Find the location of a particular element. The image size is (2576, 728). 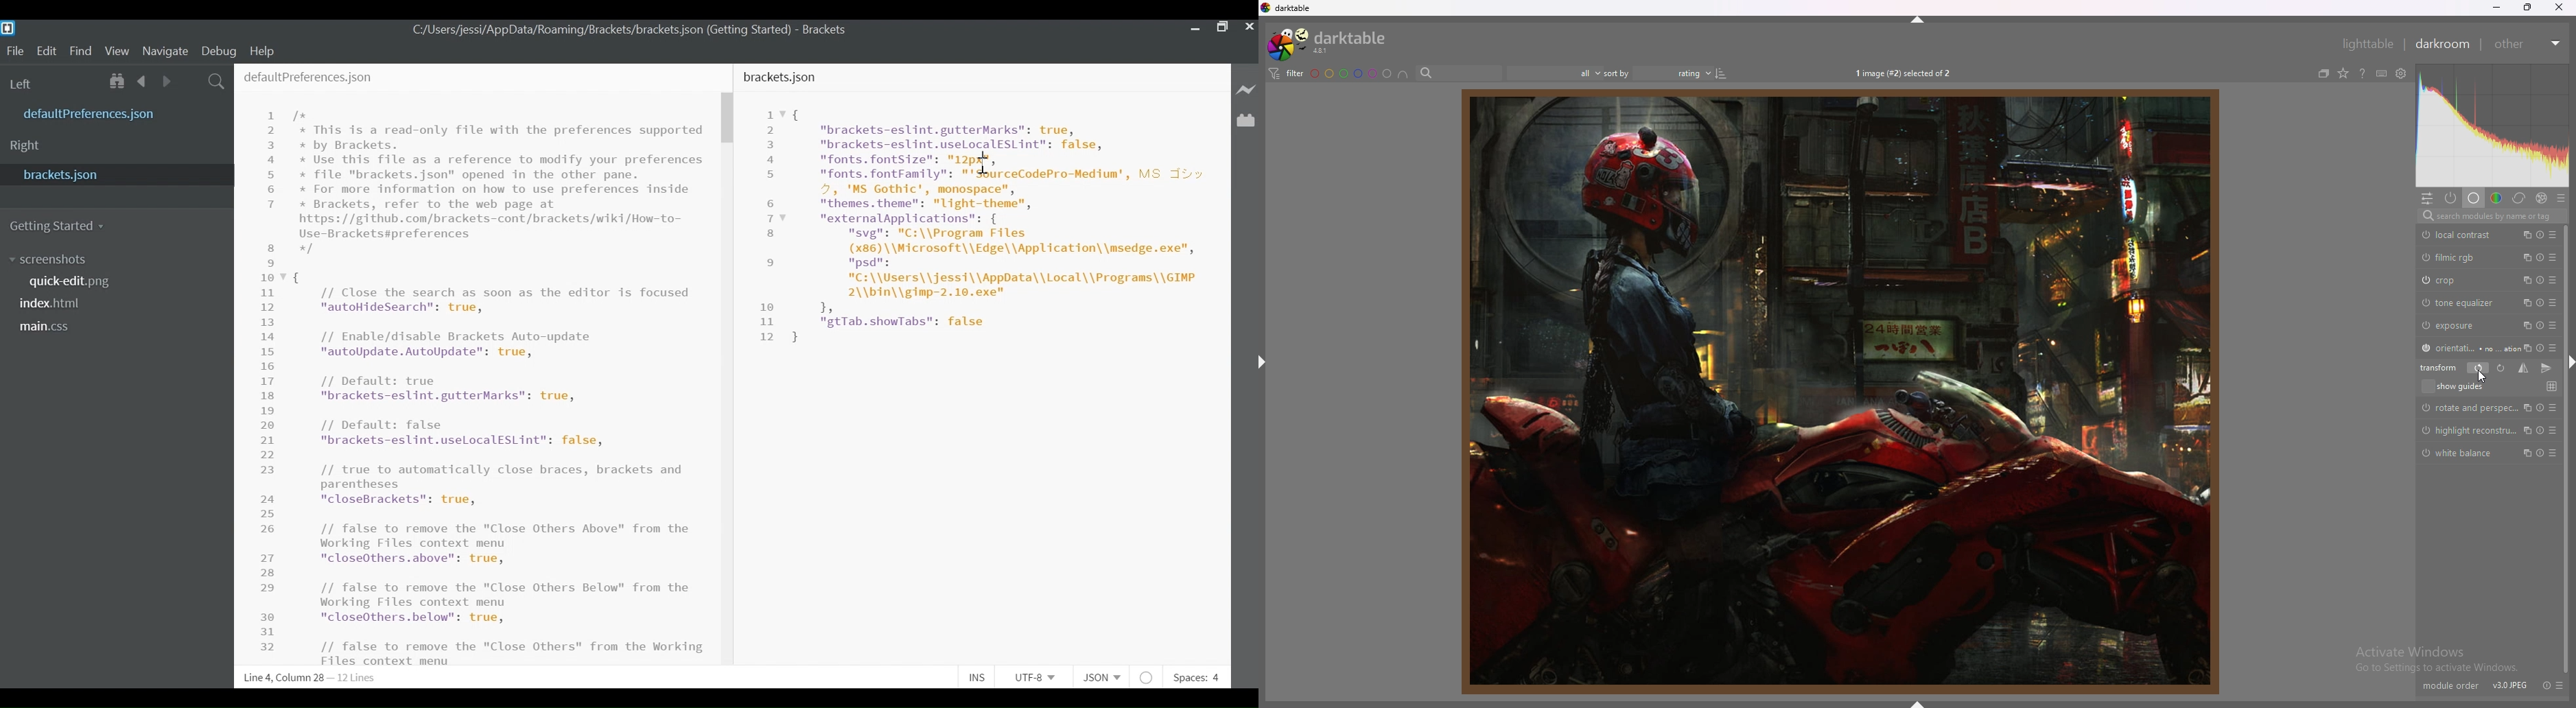

 is located at coordinates (2468, 432).